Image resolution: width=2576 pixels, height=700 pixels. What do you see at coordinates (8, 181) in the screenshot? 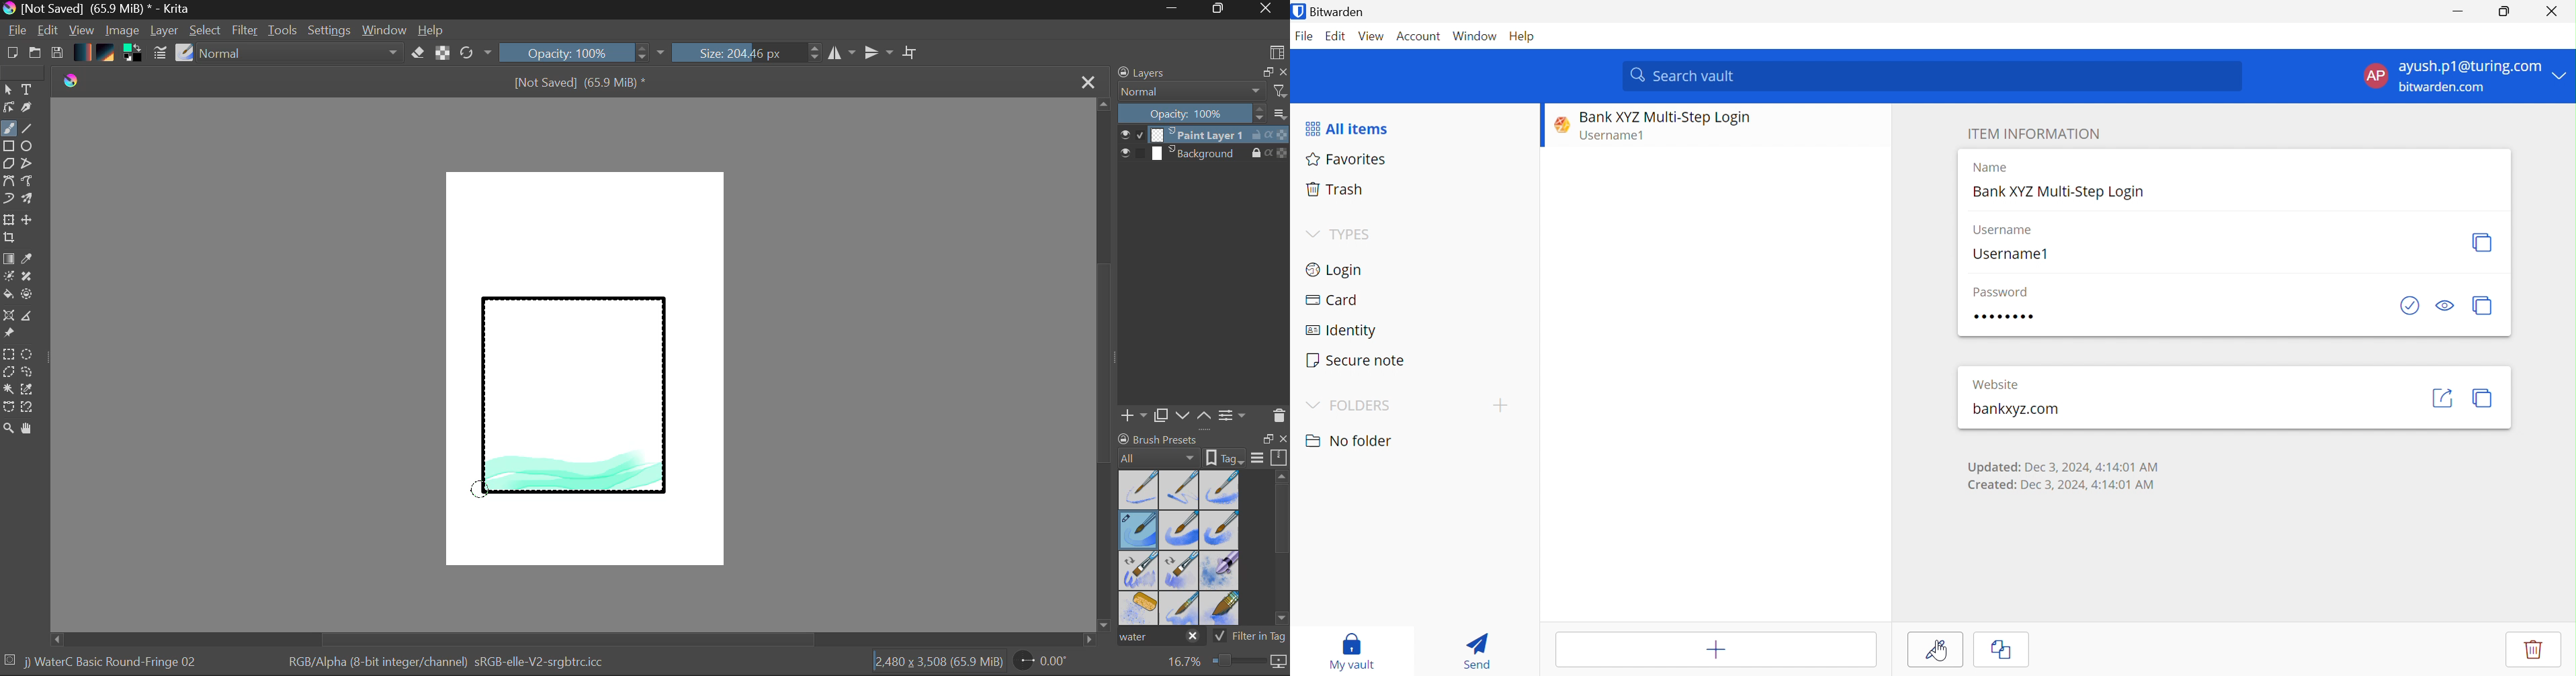
I see `Bezier Curve` at bounding box center [8, 181].